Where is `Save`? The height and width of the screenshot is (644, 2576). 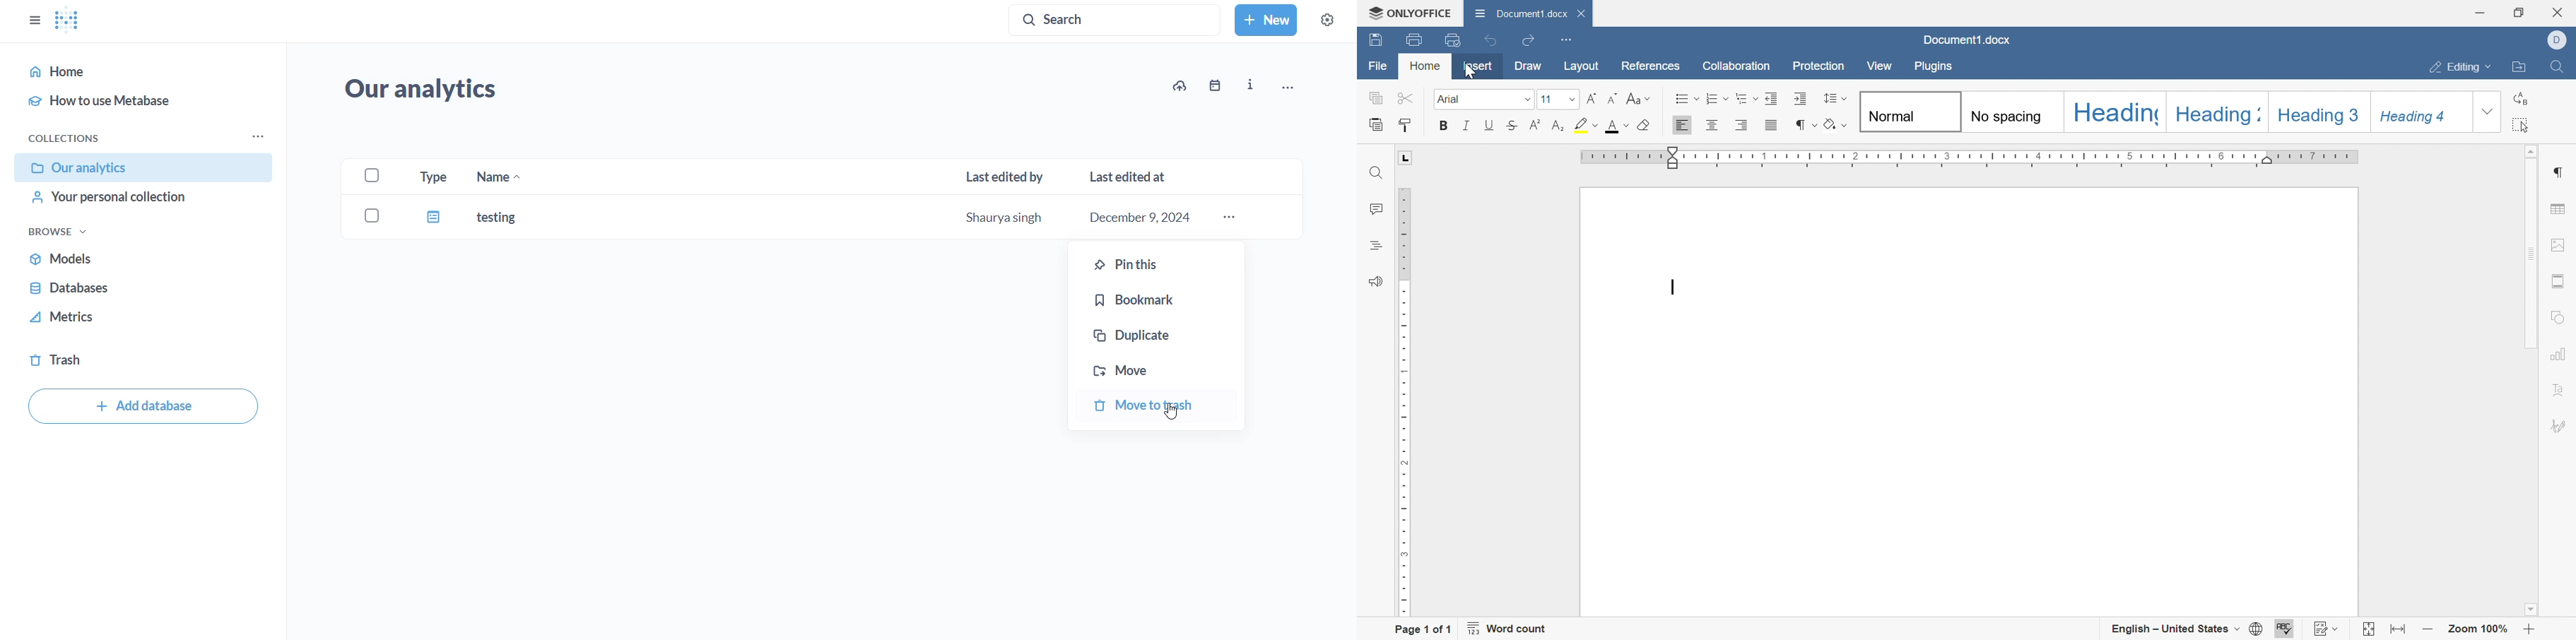
Save is located at coordinates (1375, 41).